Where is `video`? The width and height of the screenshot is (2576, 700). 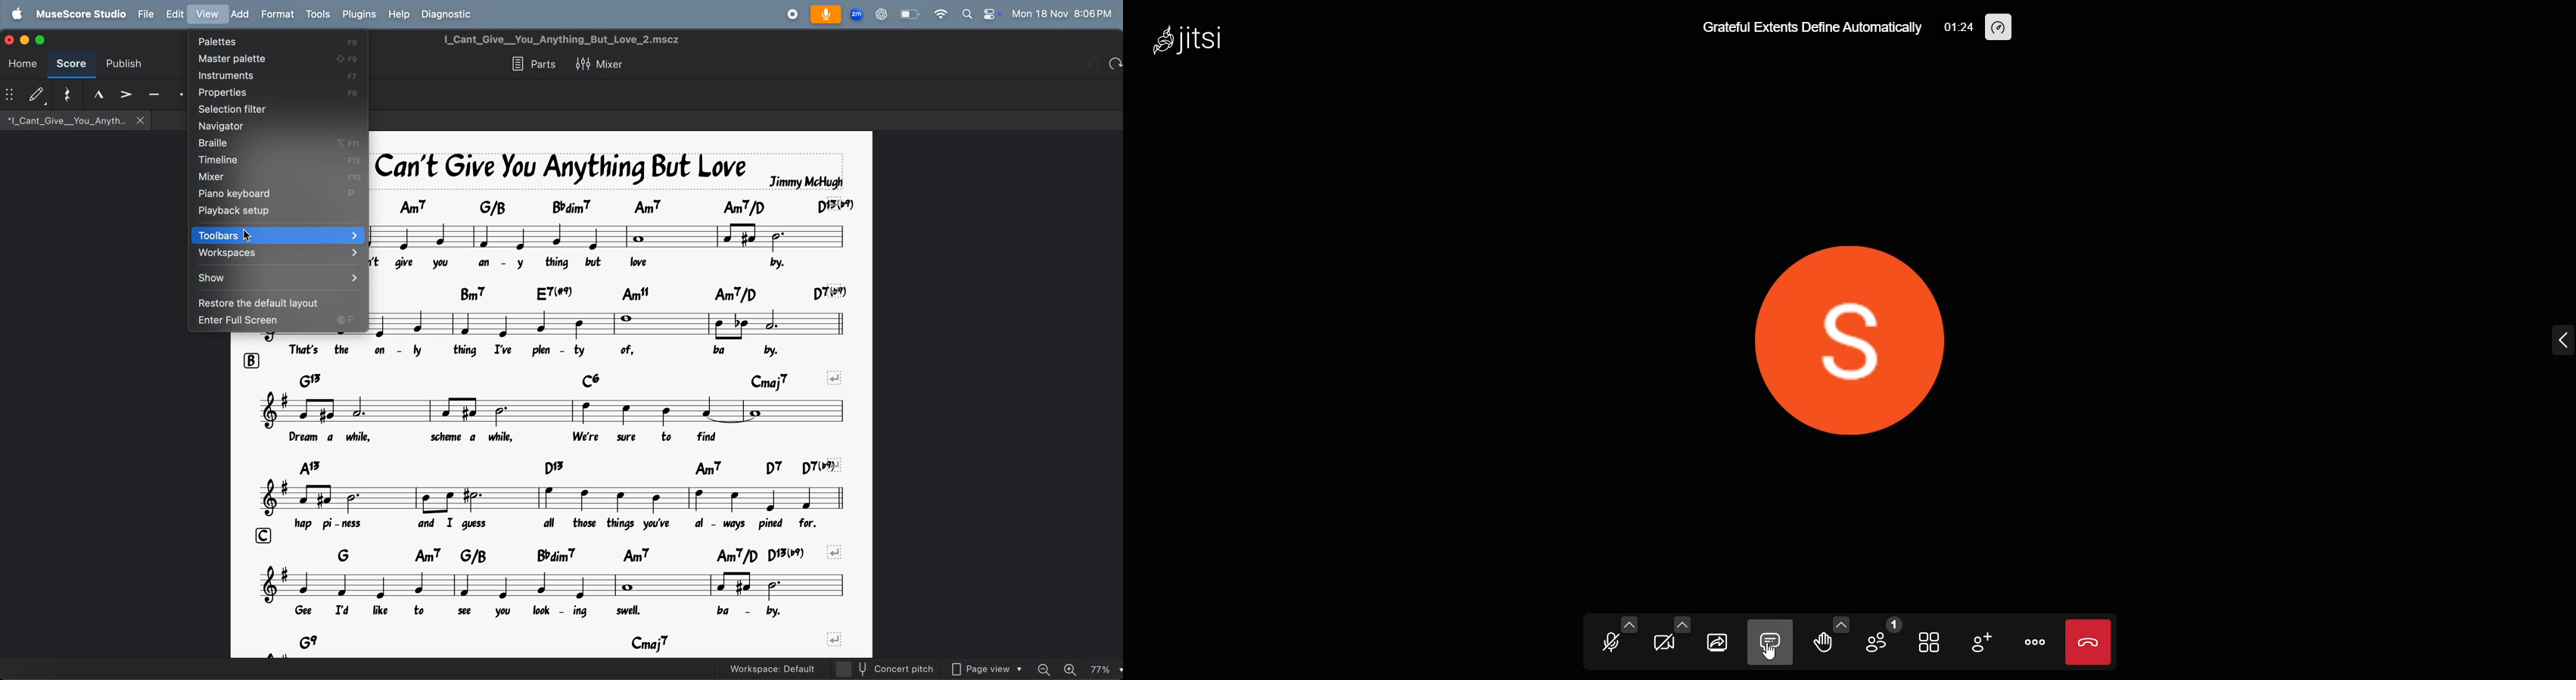 video is located at coordinates (1658, 644).